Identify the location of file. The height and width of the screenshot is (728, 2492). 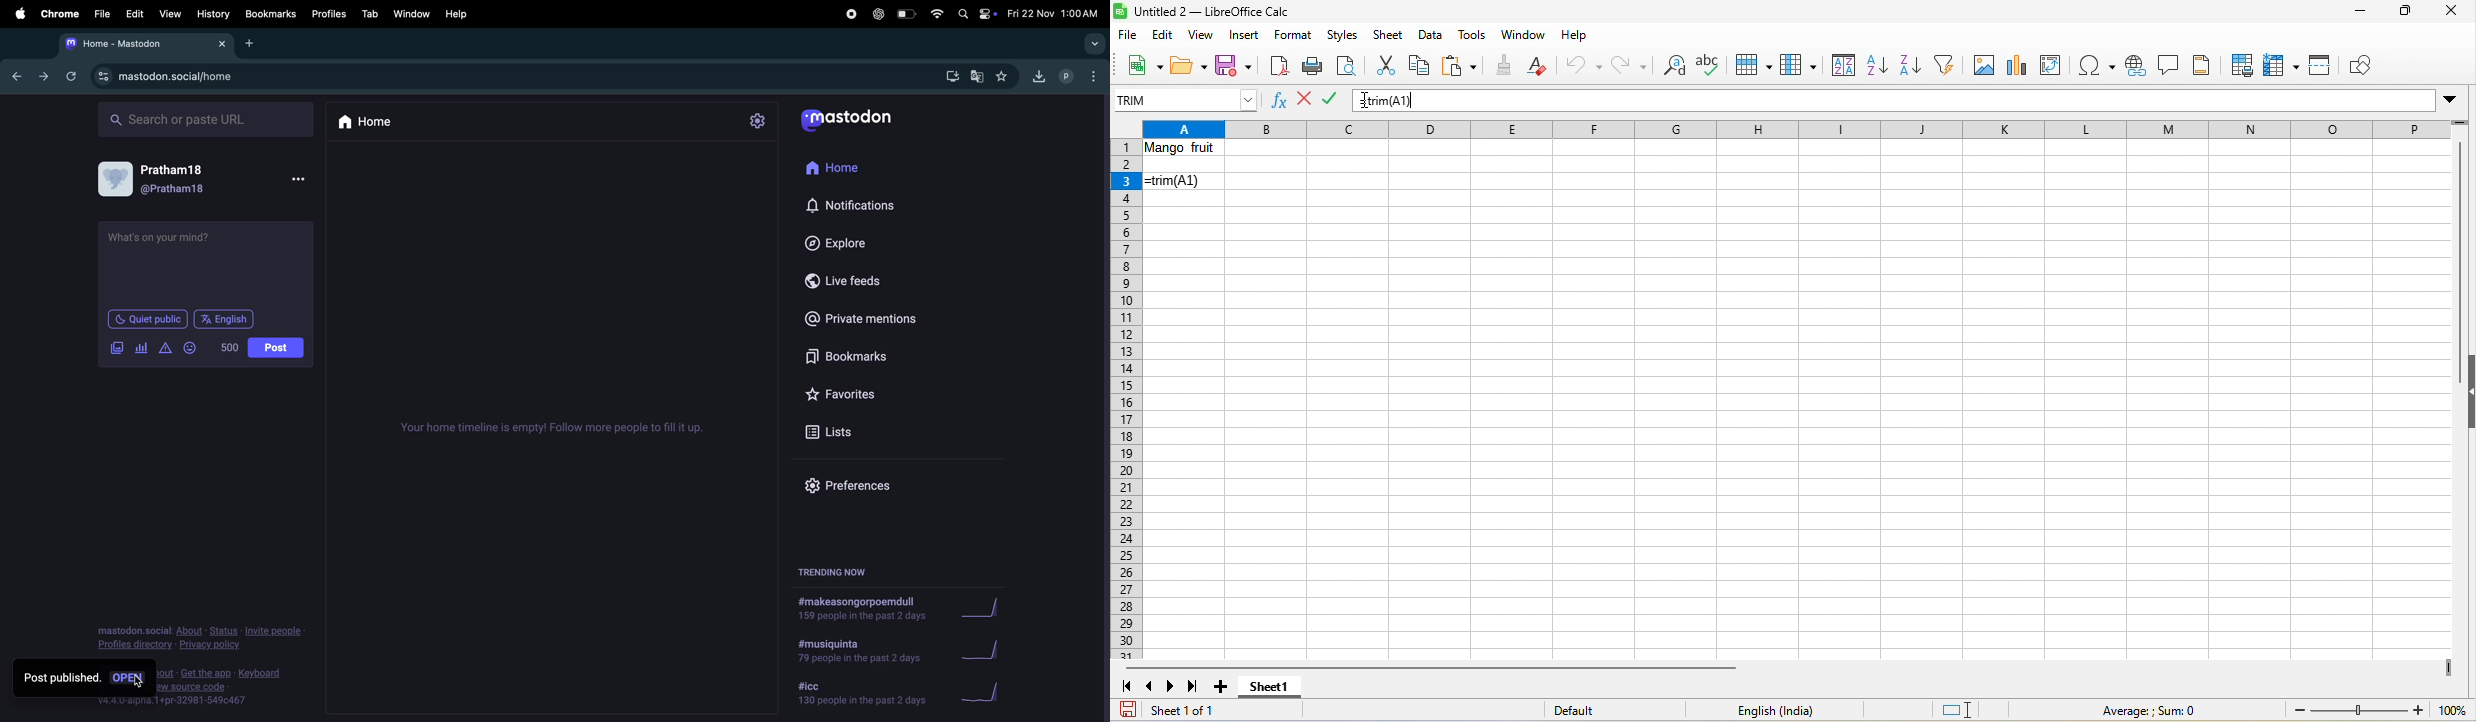
(1129, 34).